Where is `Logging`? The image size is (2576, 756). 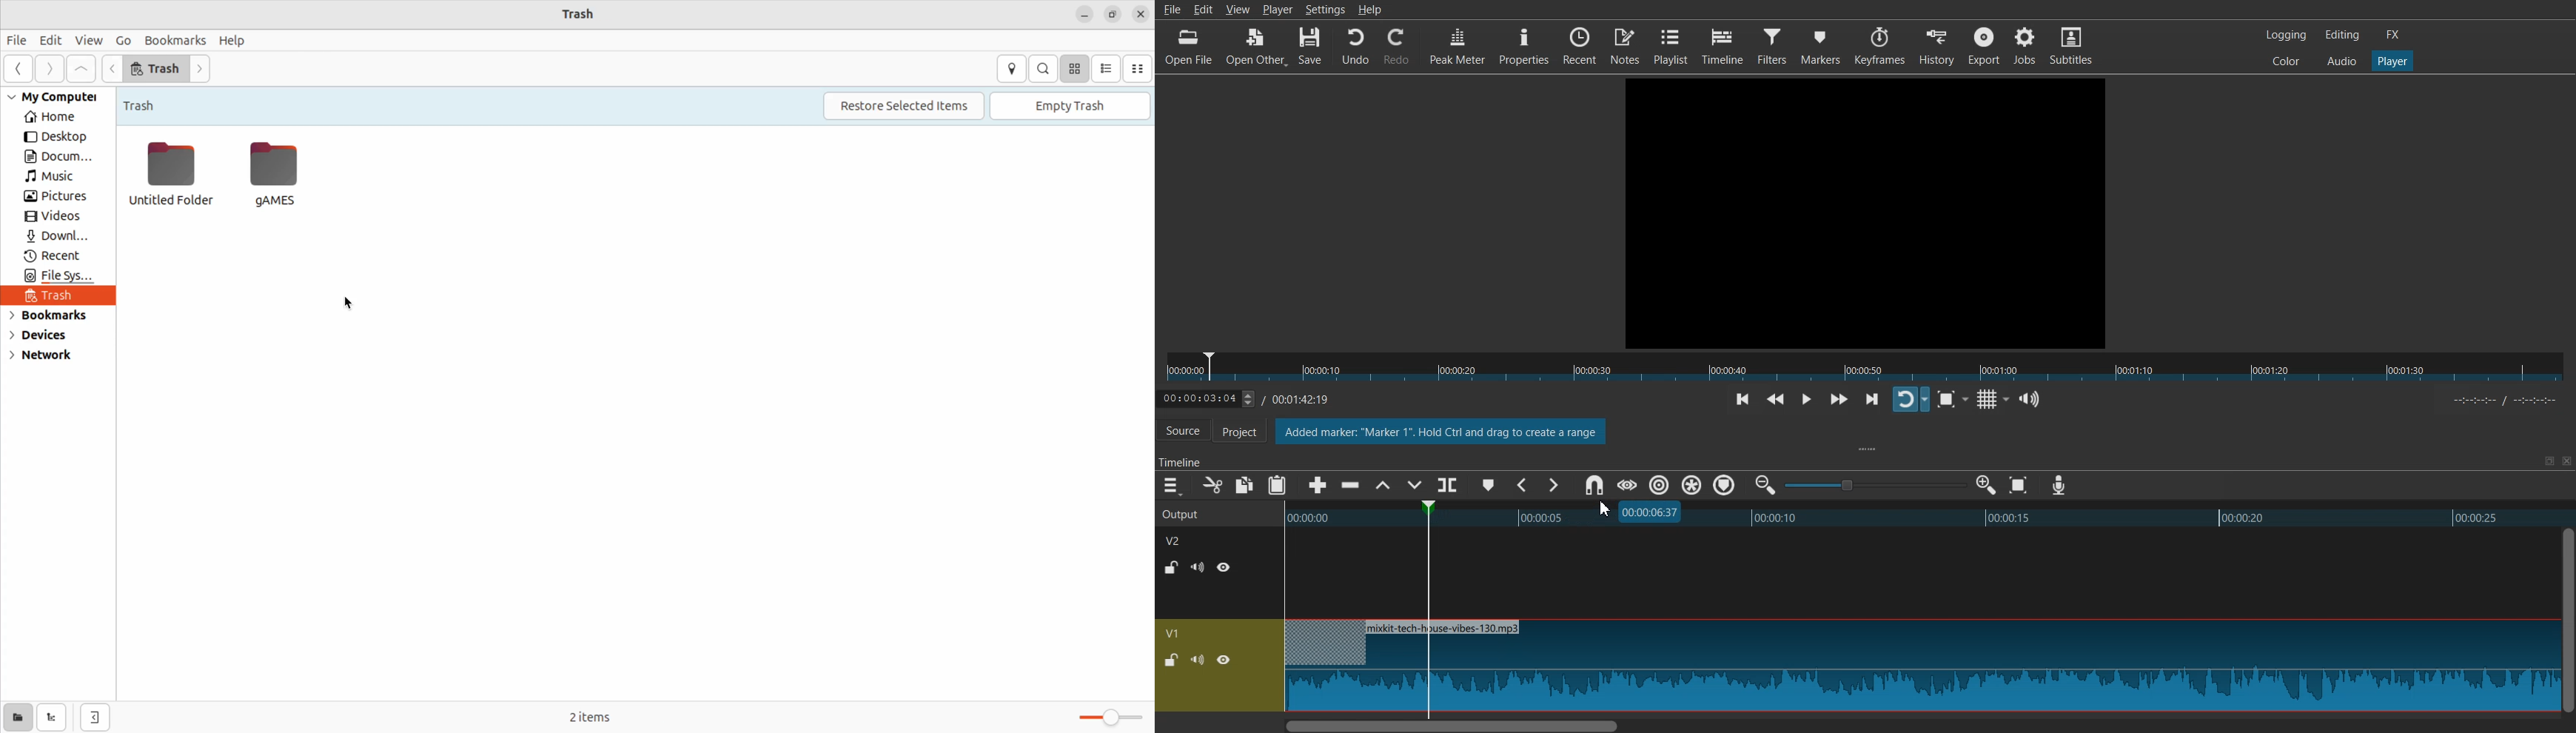
Logging is located at coordinates (2287, 35).